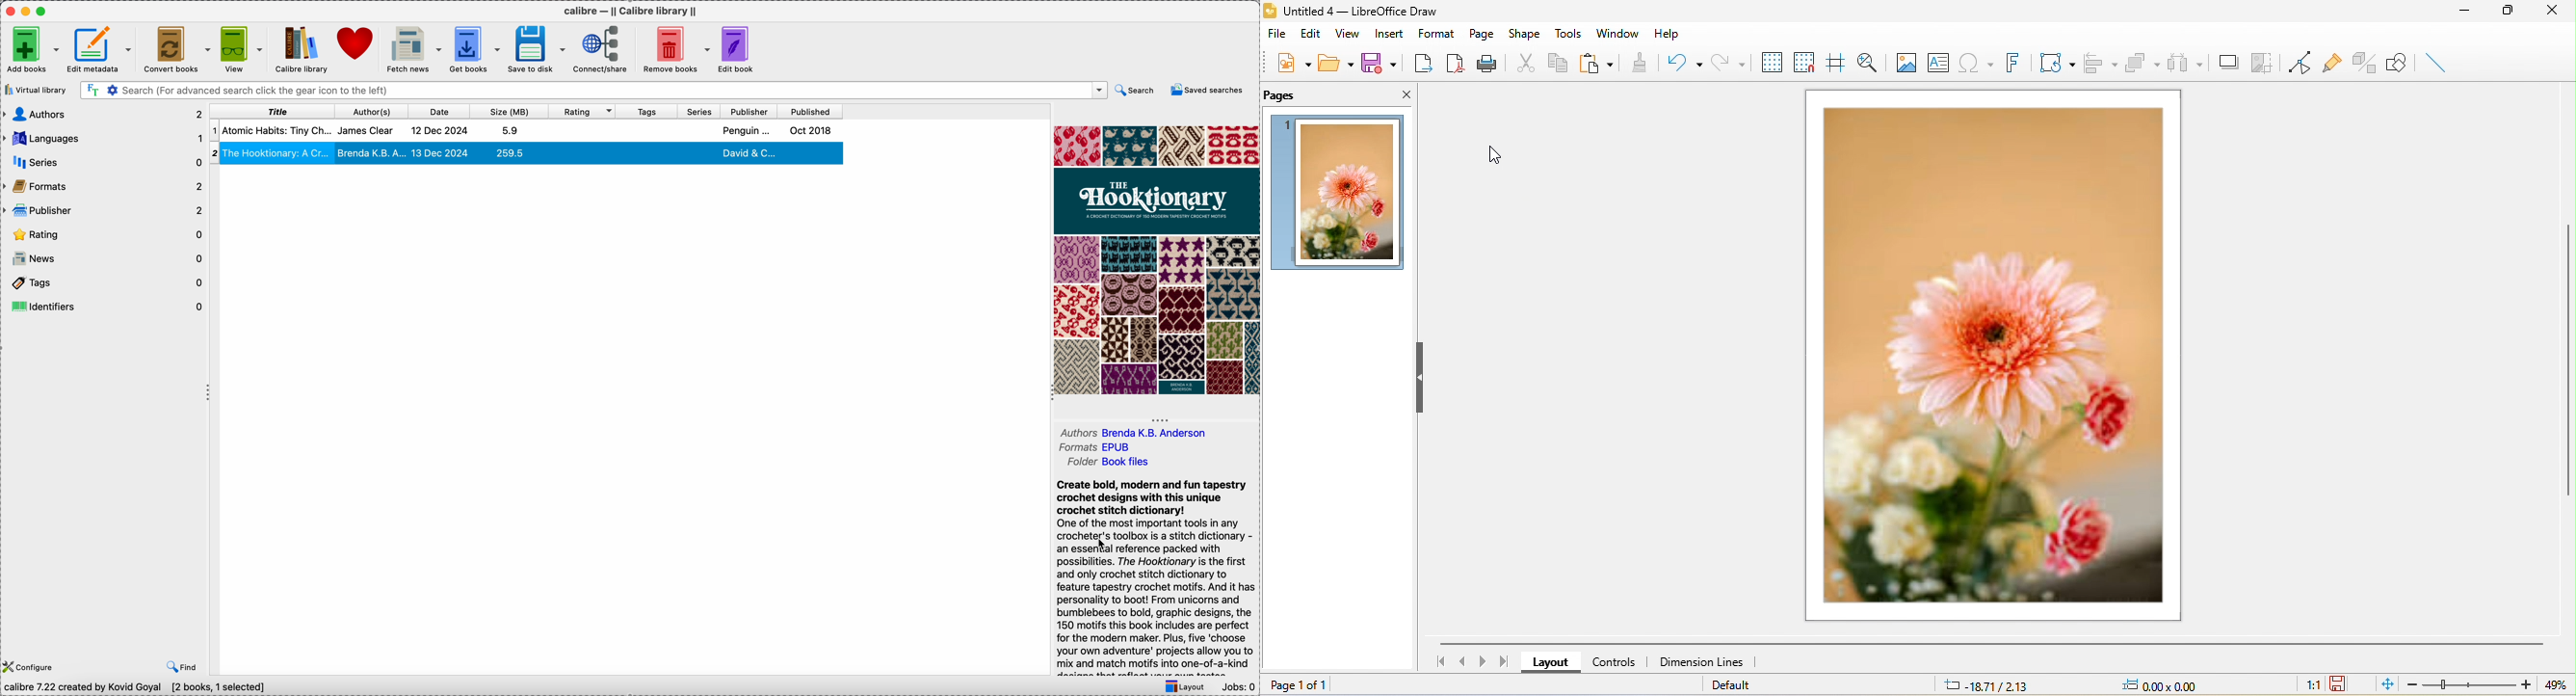 Image resolution: width=2576 pixels, height=700 pixels. What do you see at coordinates (1995, 358) in the screenshot?
I see `Inserted a background image` at bounding box center [1995, 358].